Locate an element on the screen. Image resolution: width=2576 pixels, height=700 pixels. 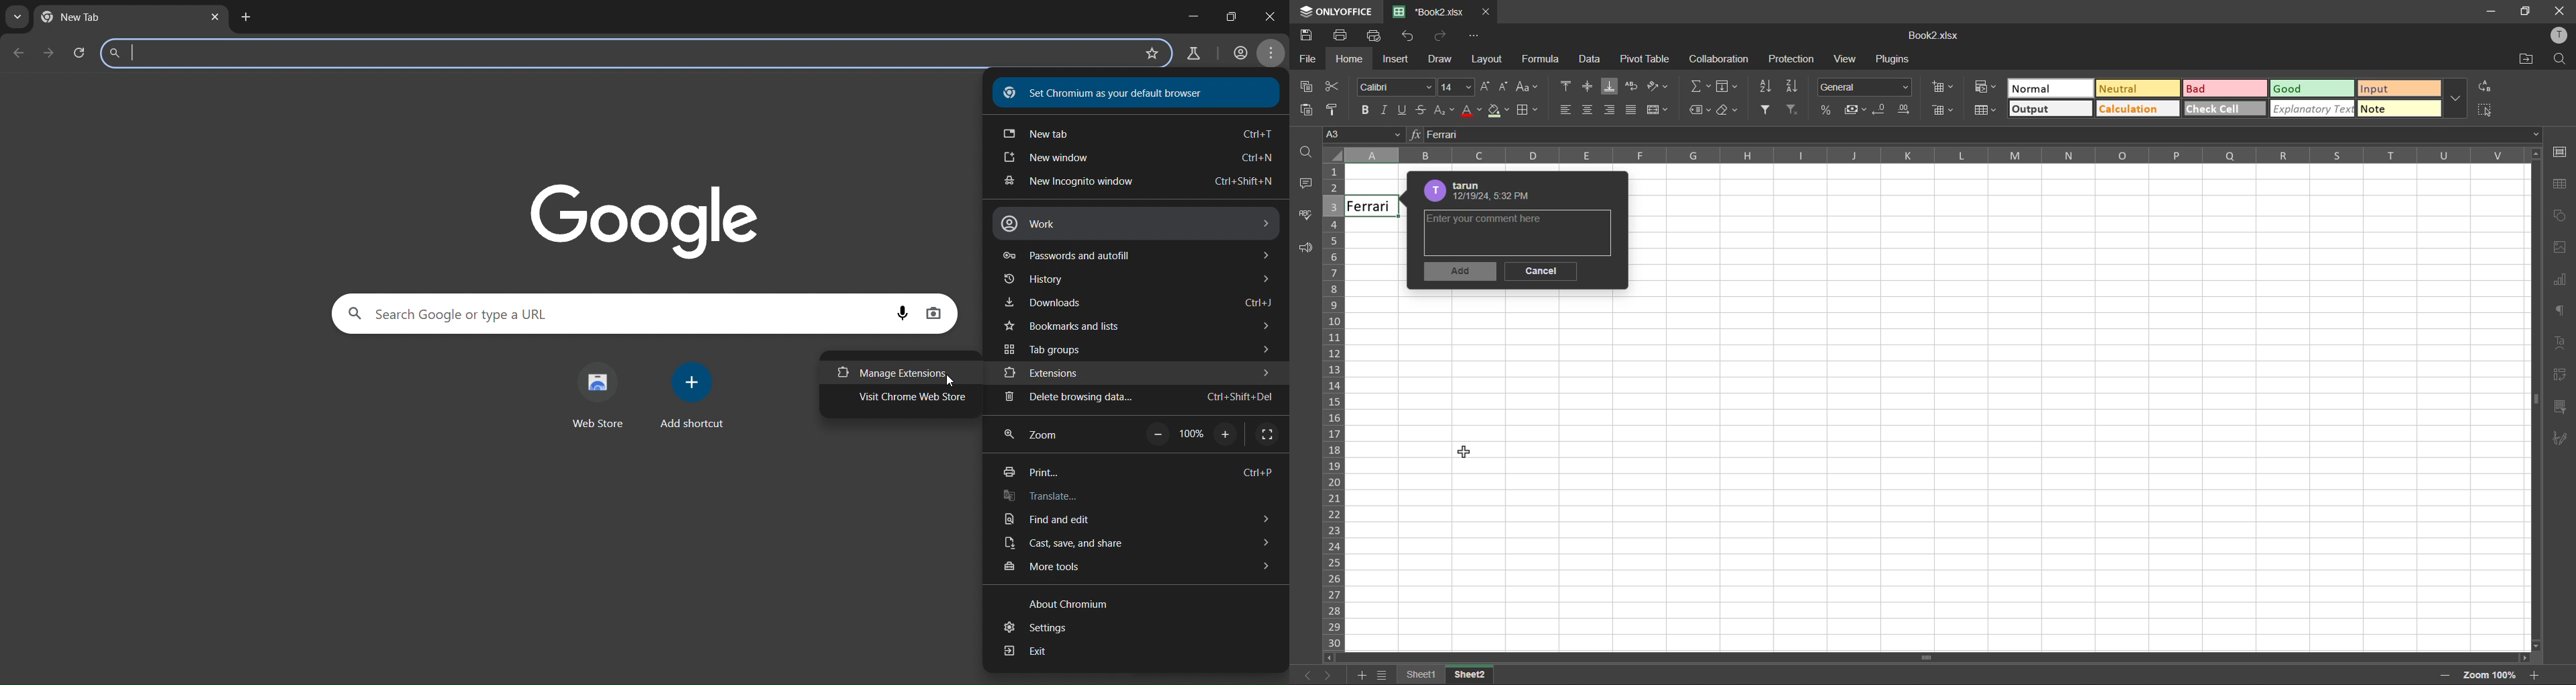
font size is located at coordinates (1457, 86).